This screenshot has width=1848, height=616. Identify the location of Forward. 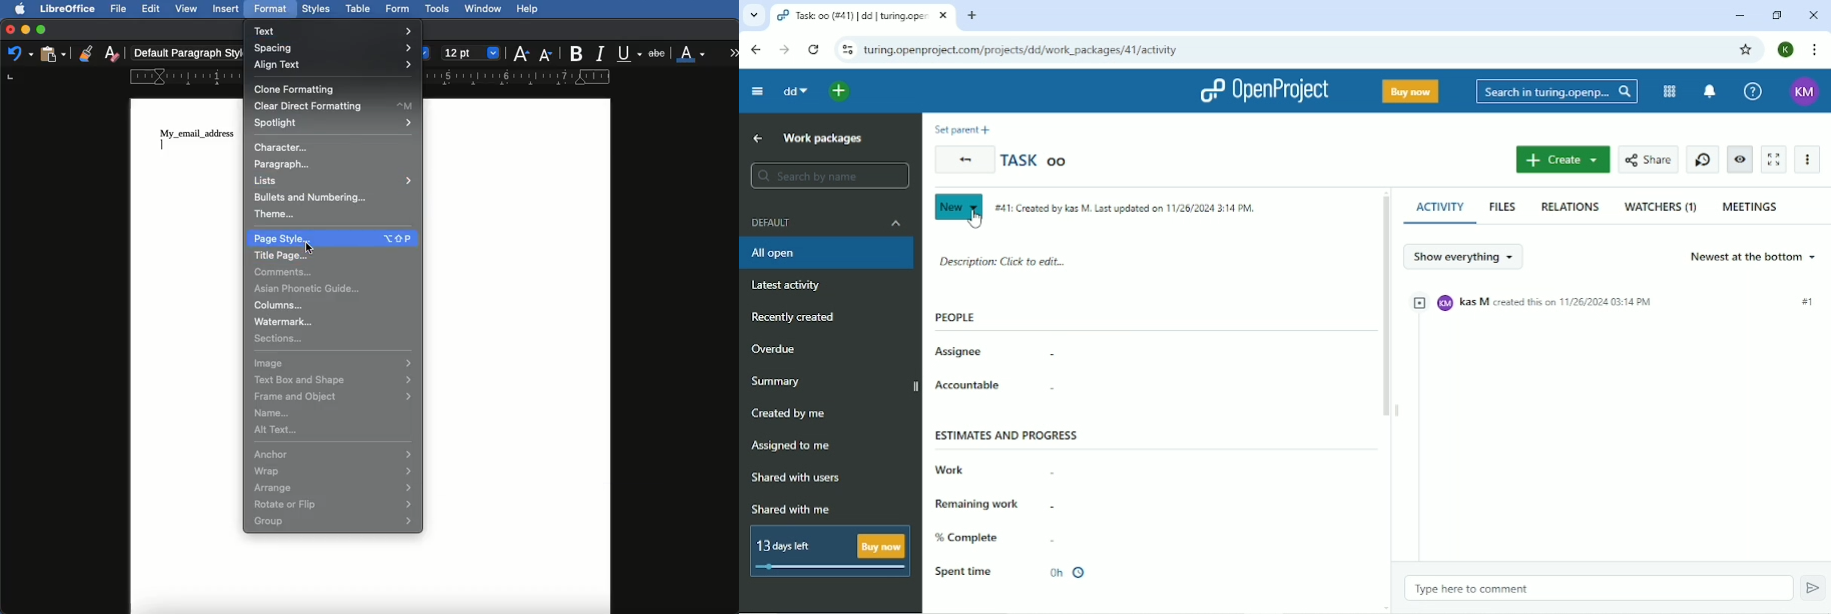
(784, 49).